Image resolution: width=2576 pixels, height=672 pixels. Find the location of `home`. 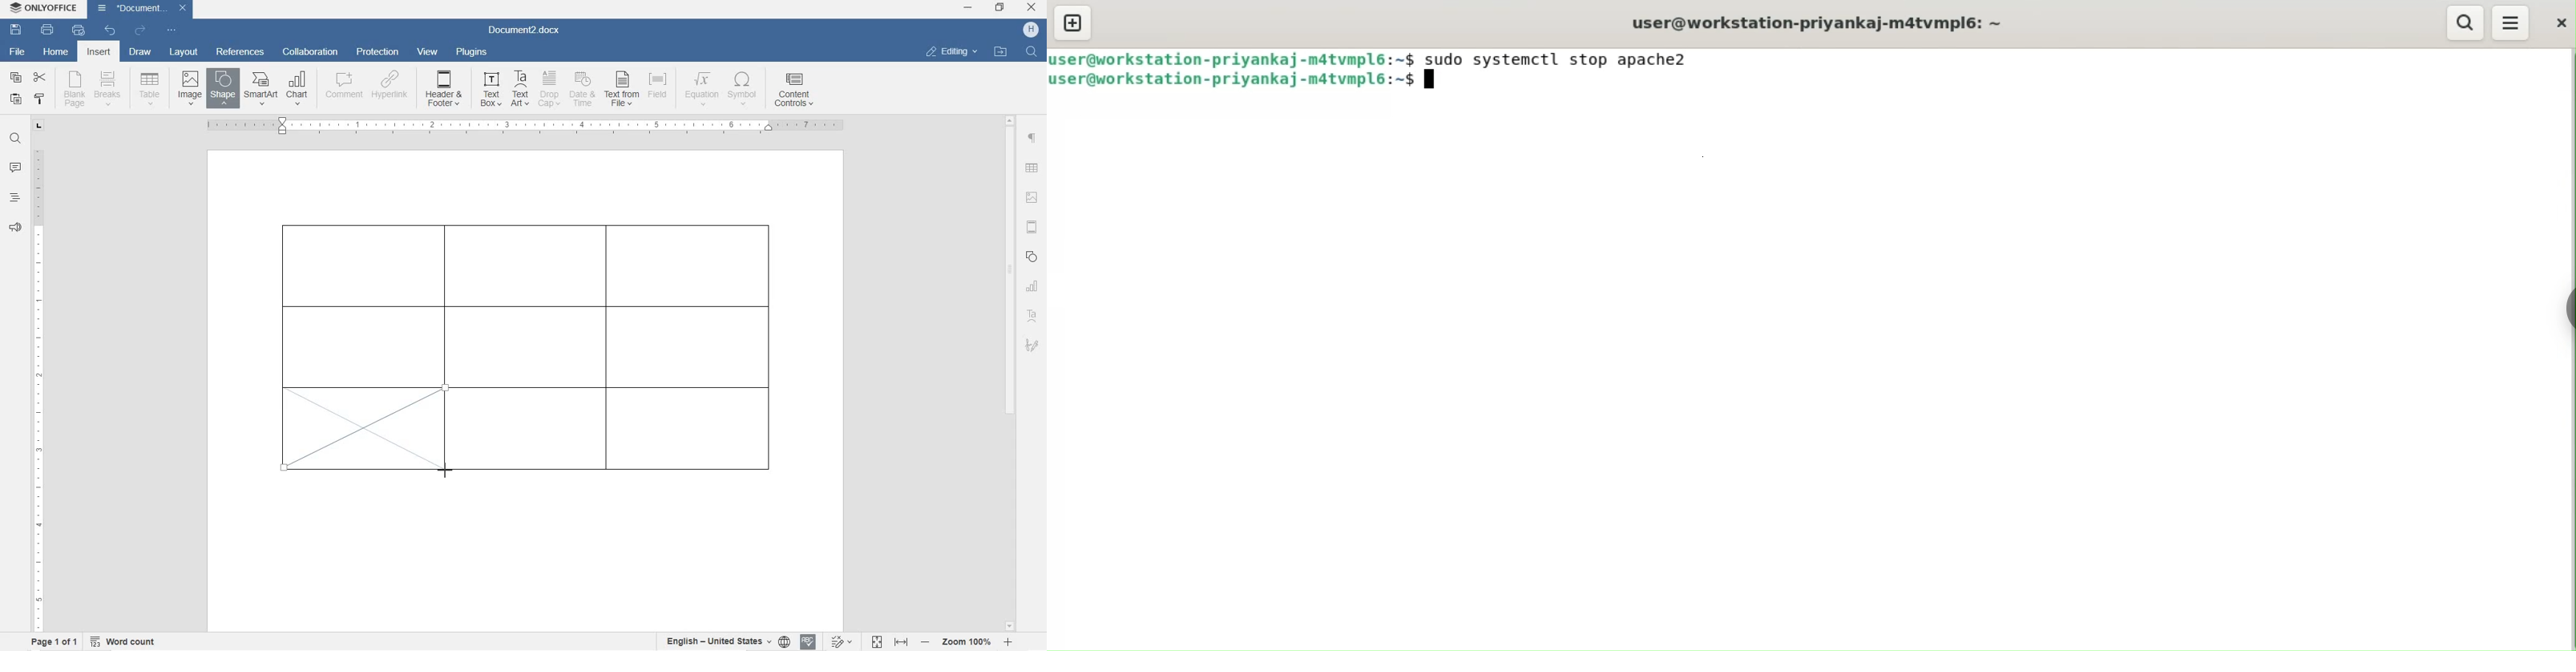

home is located at coordinates (57, 52).